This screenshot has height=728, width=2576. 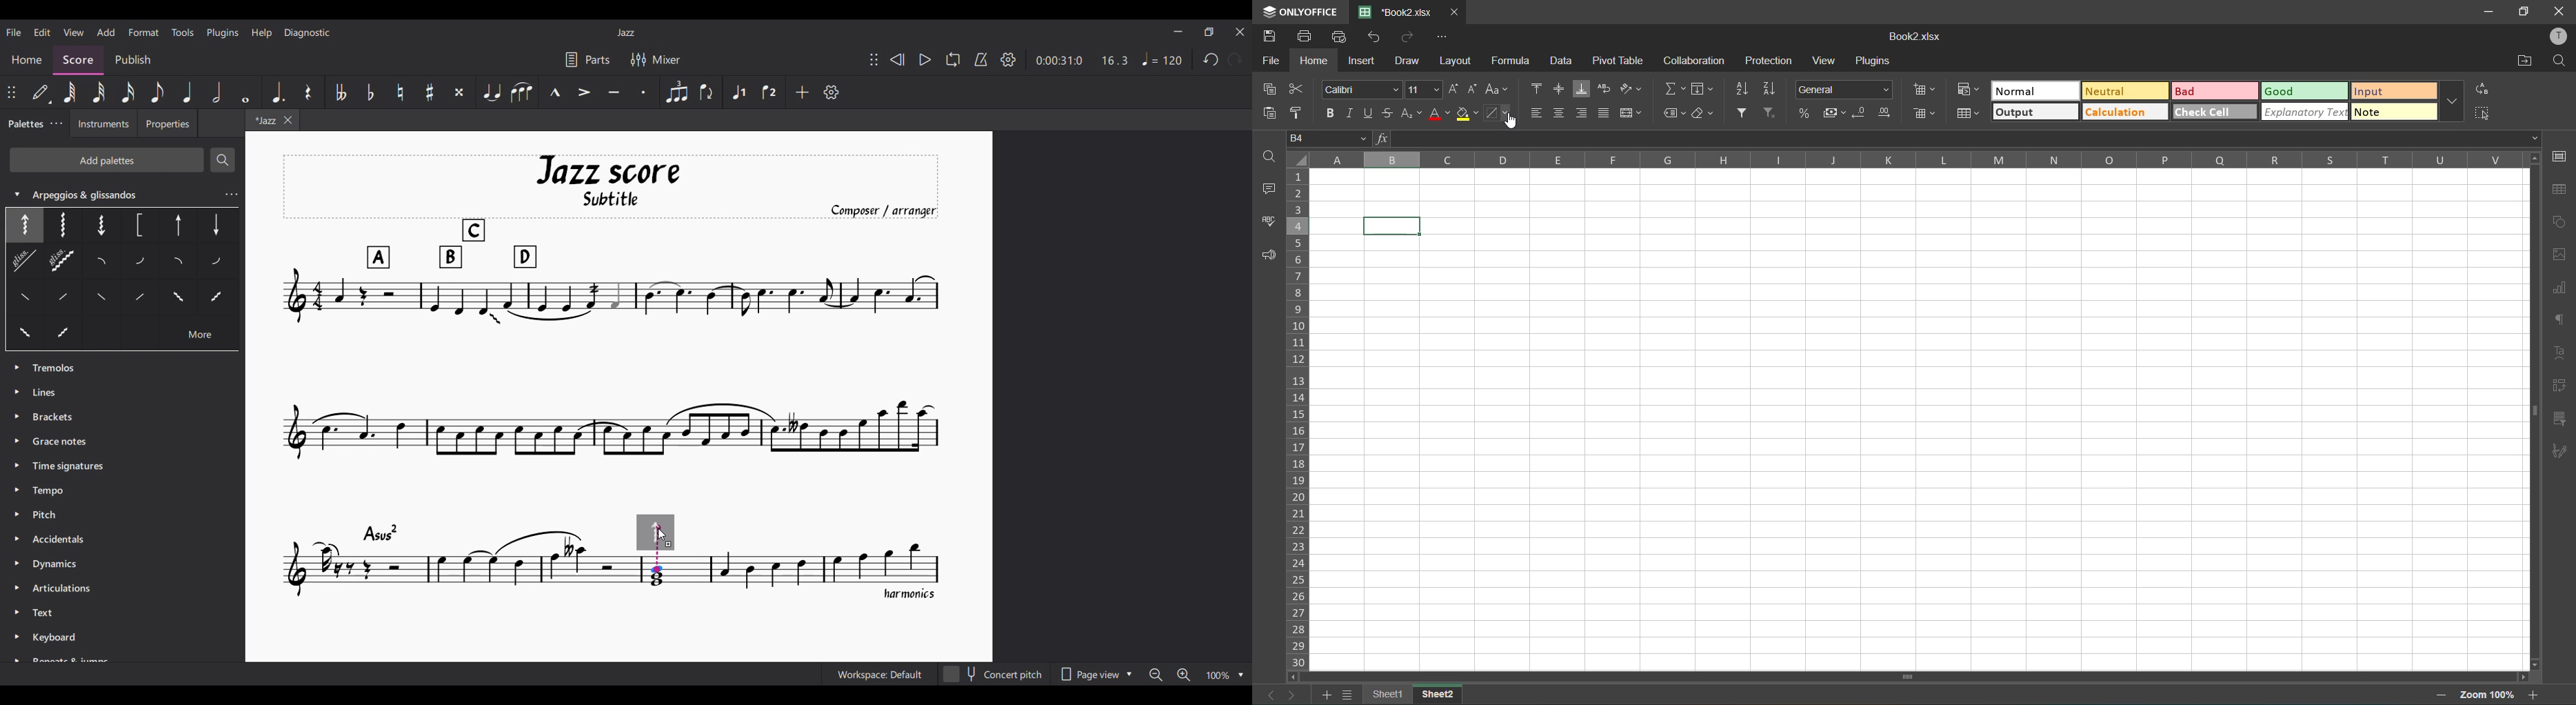 What do you see at coordinates (584, 92) in the screenshot?
I see `Accent ` at bounding box center [584, 92].